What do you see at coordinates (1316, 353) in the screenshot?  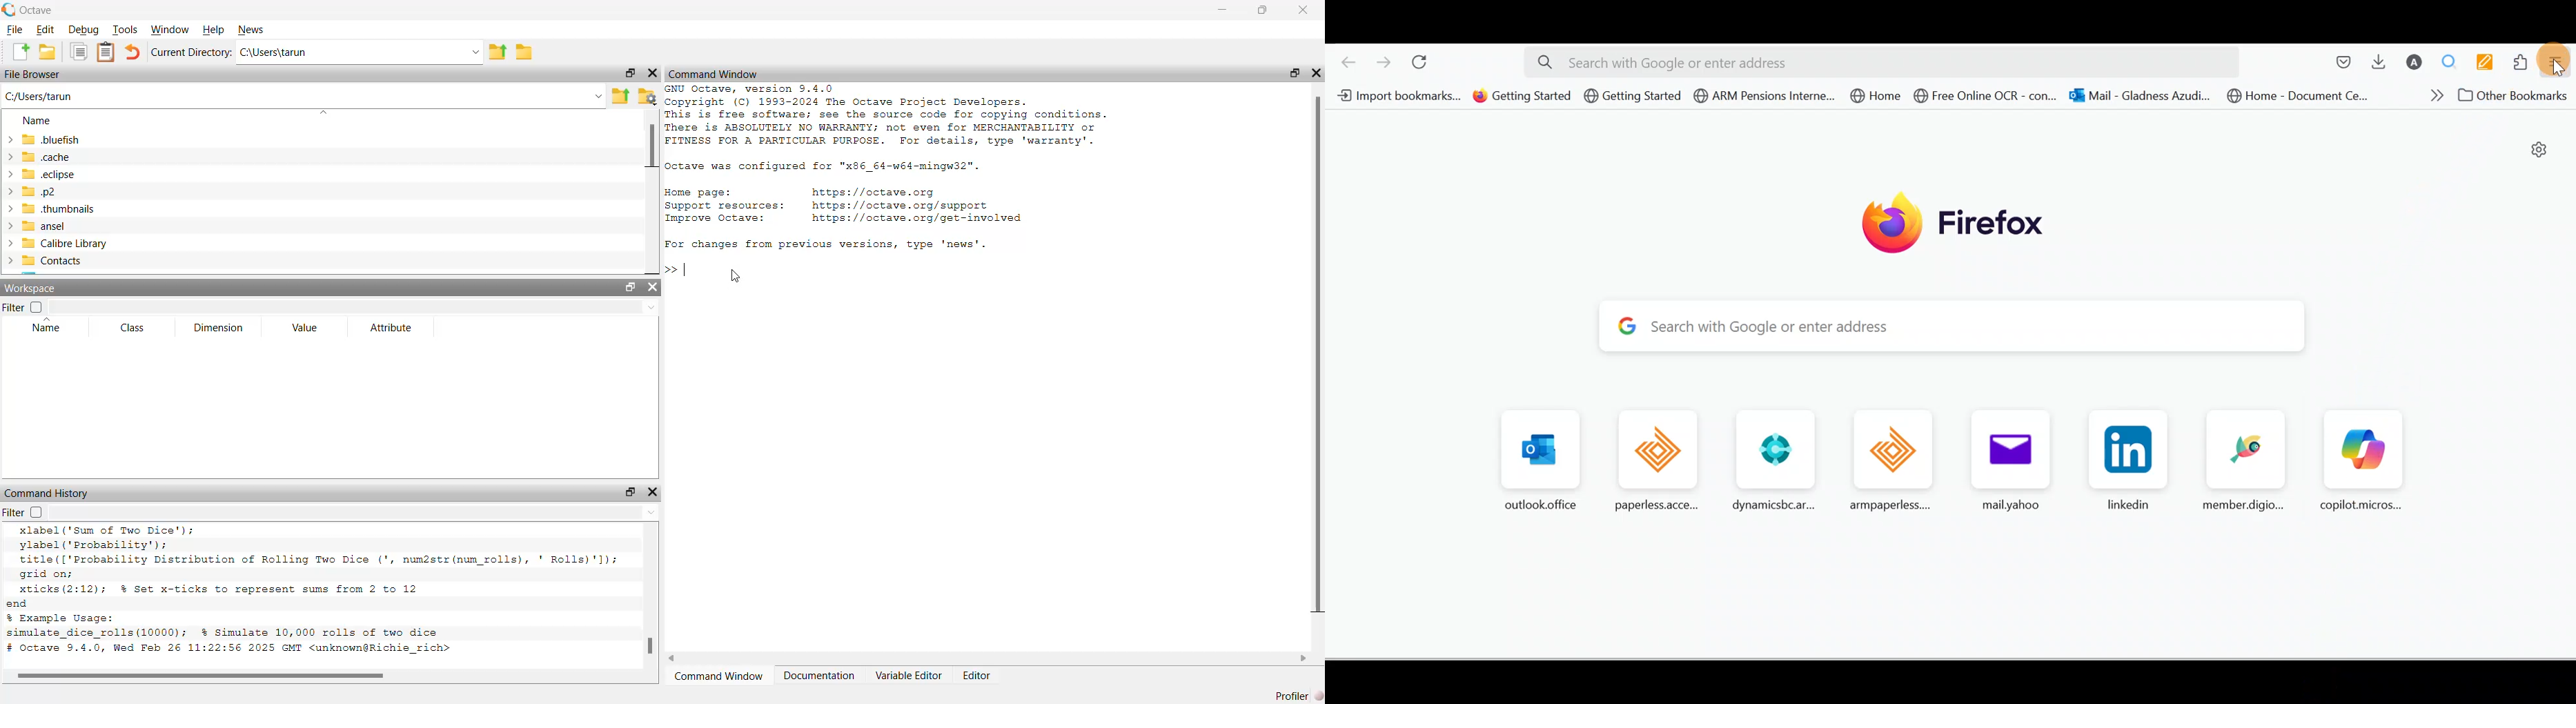 I see `Scrollbar` at bounding box center [1316, 353].